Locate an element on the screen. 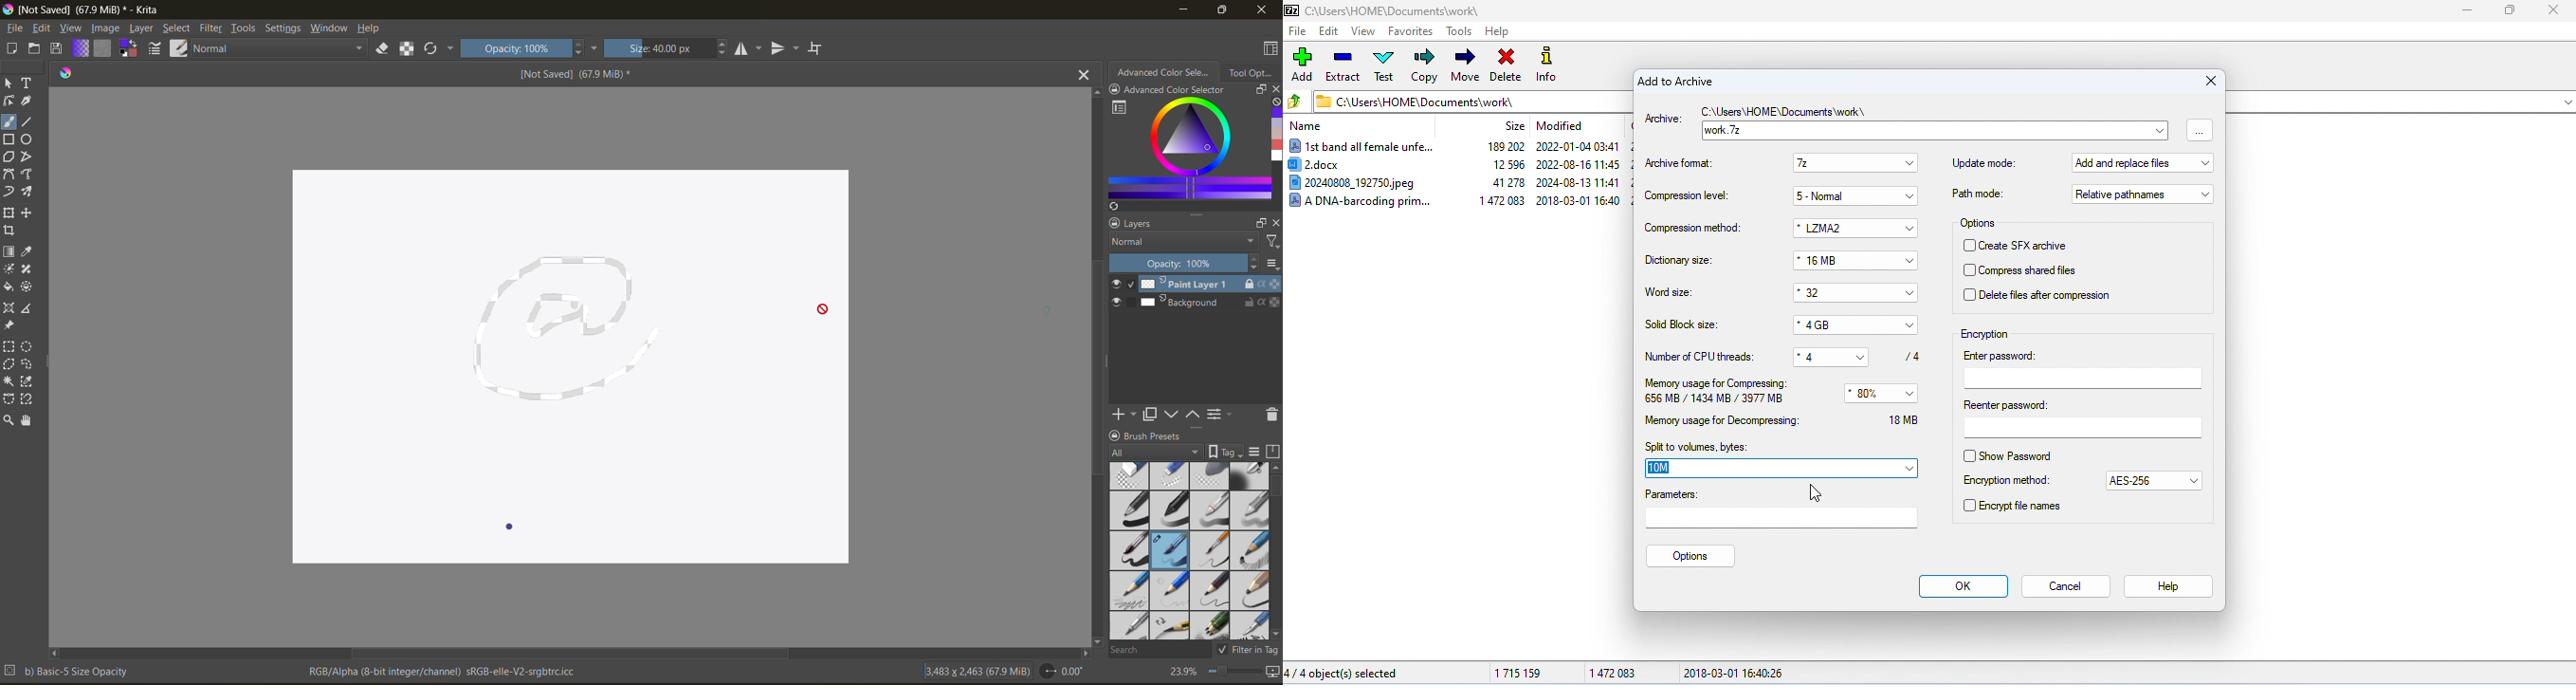 The height and width of the screenshot is (700, 2576). scroll down is located at coordinates (1275, 634).